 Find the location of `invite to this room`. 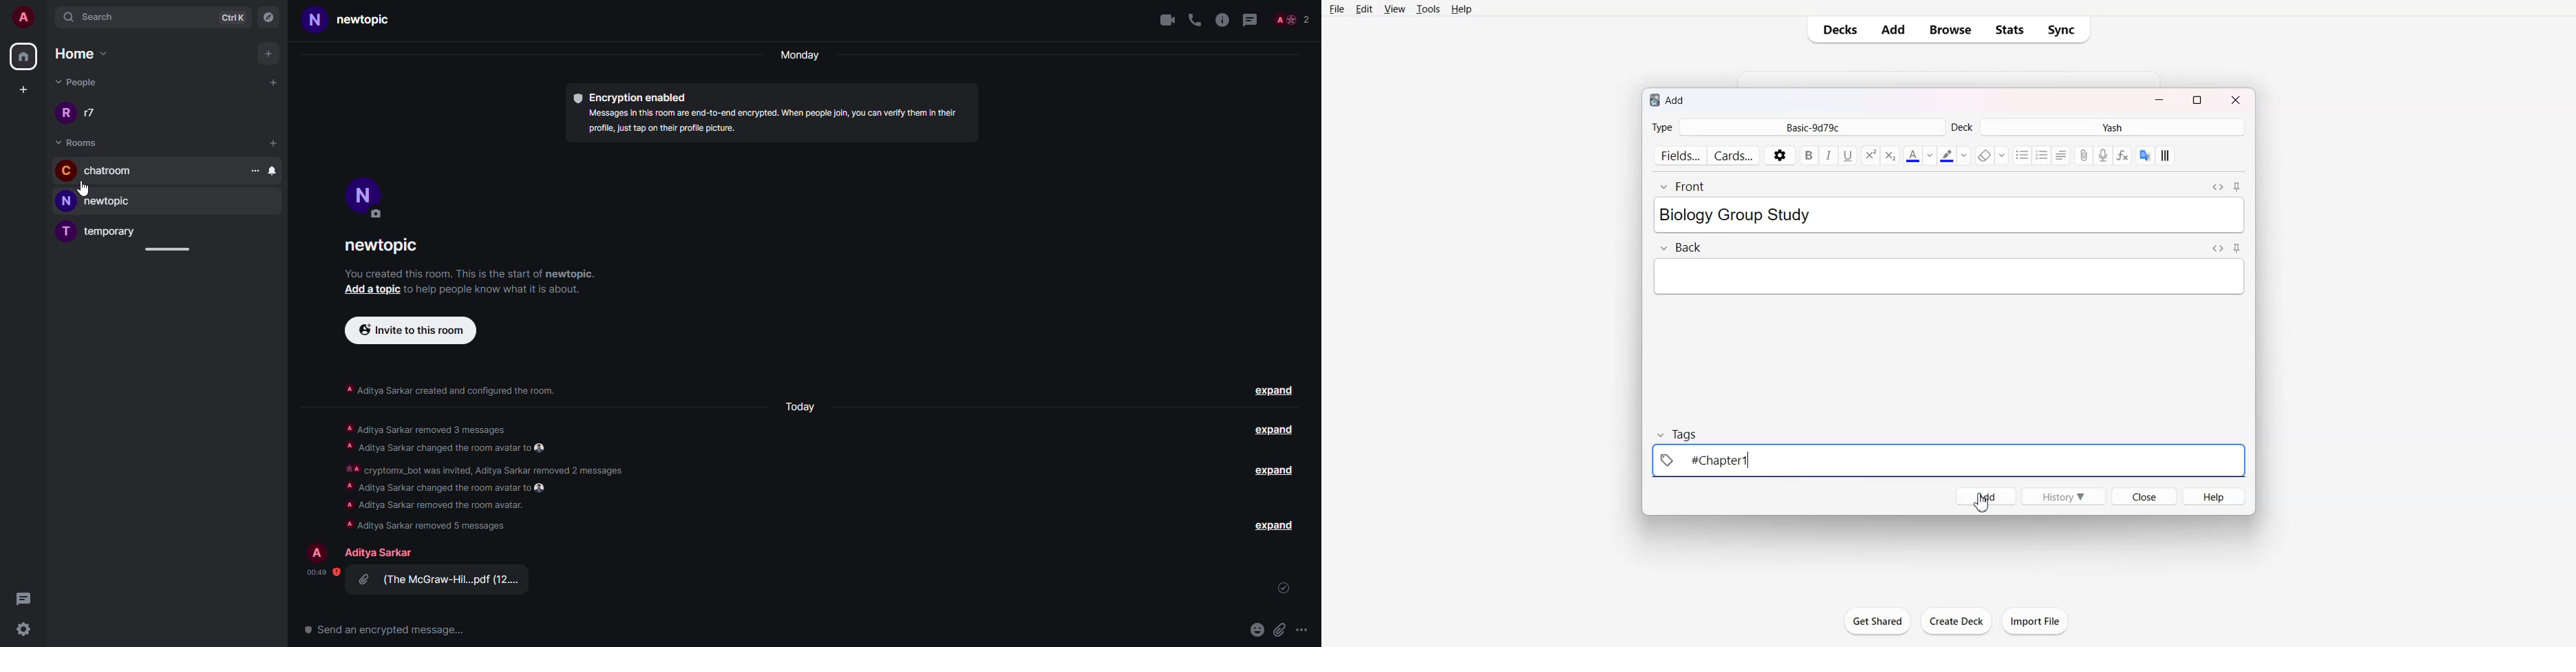

invite to this room is located at coordinates (413, 330).